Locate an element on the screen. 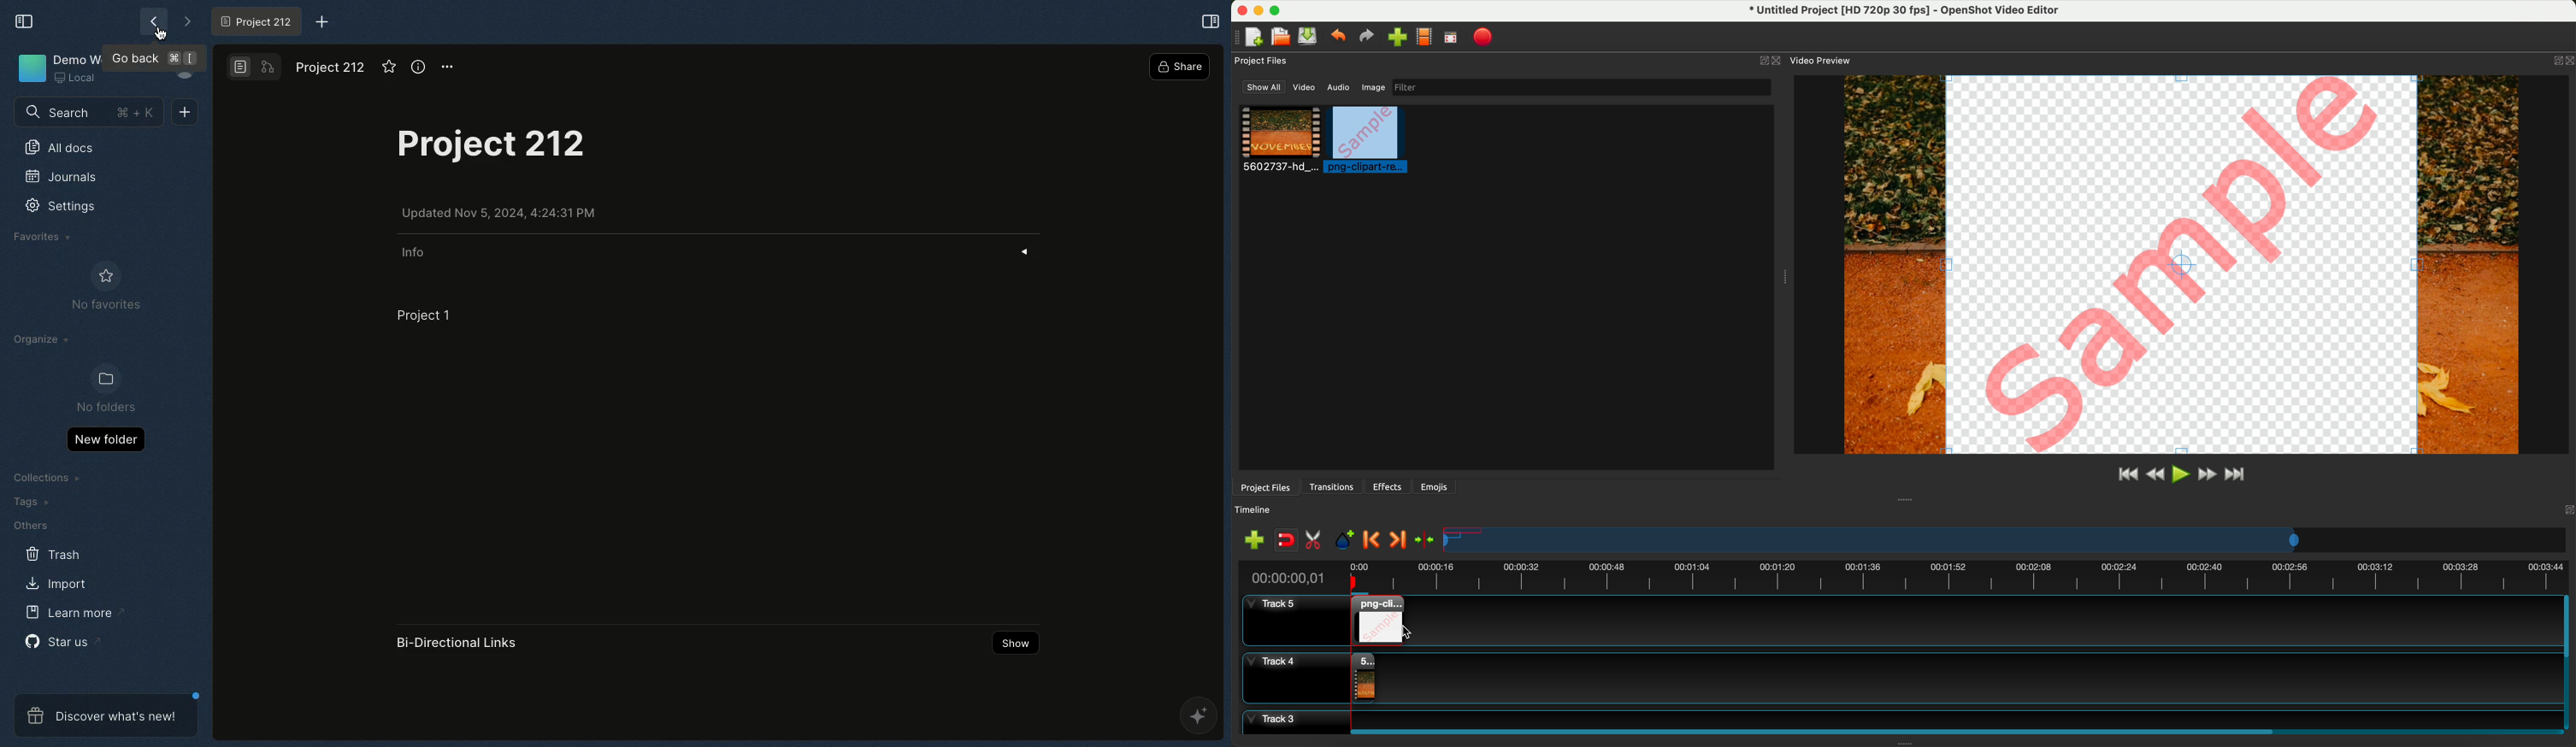 The width and height of the screenshot is (2576, 756). maximize is located at coordinates (1279, 10).